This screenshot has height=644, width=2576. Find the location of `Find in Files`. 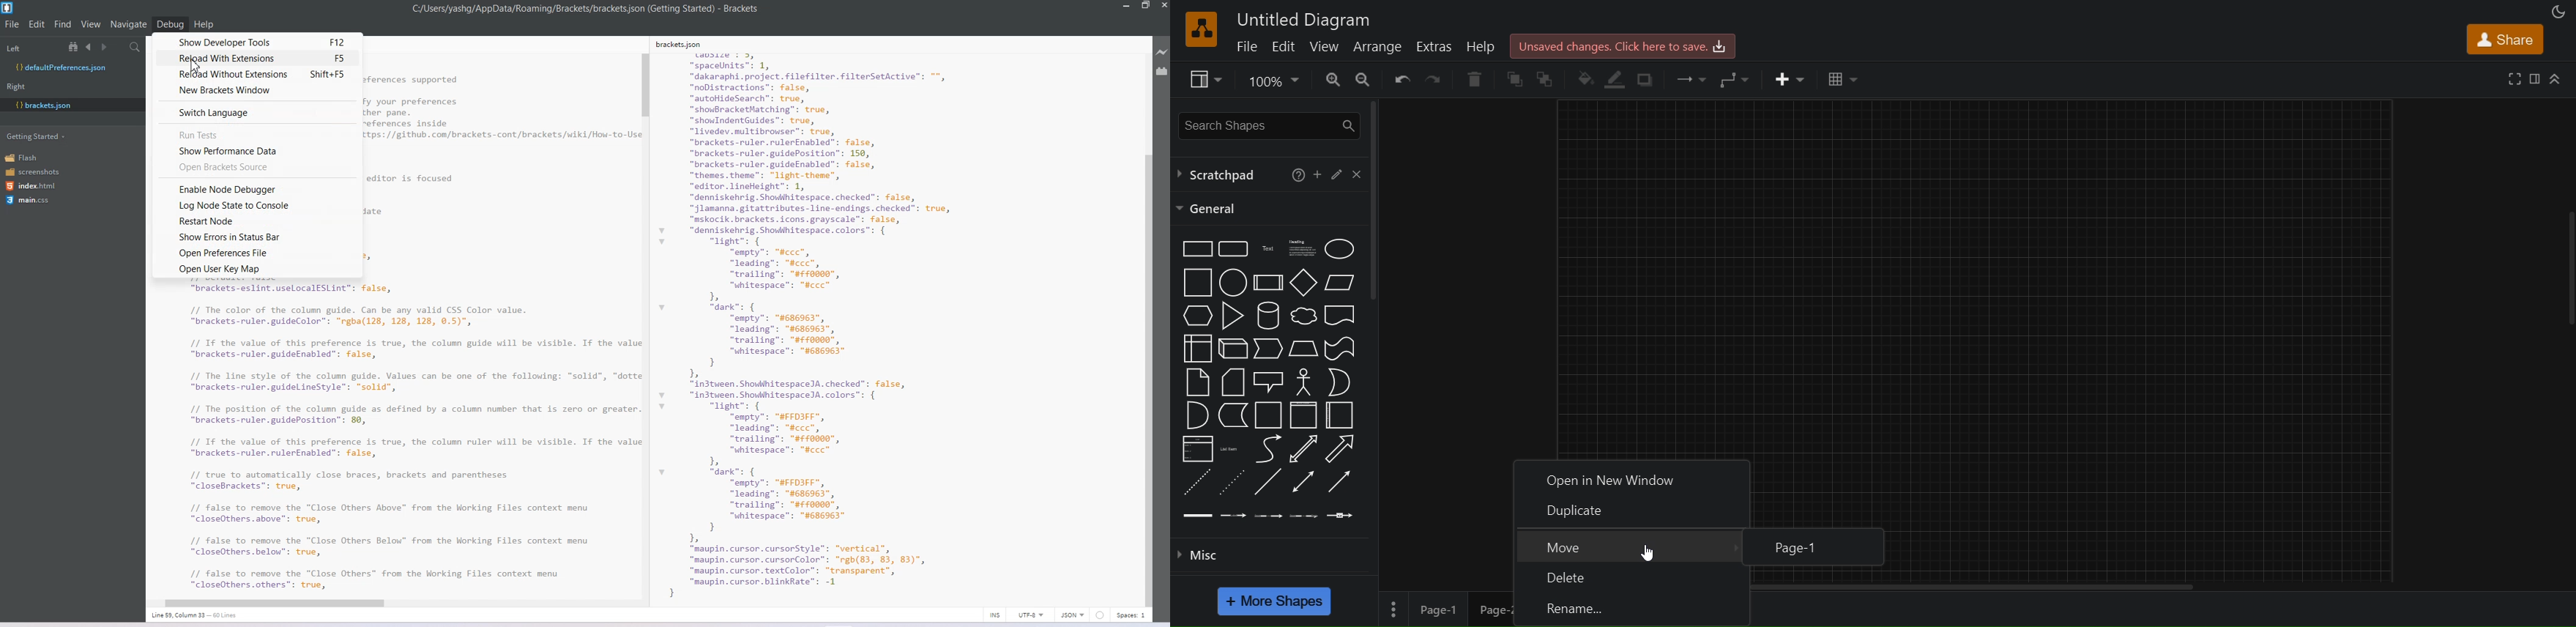

Find in Files is located at coordinates (136, 48).